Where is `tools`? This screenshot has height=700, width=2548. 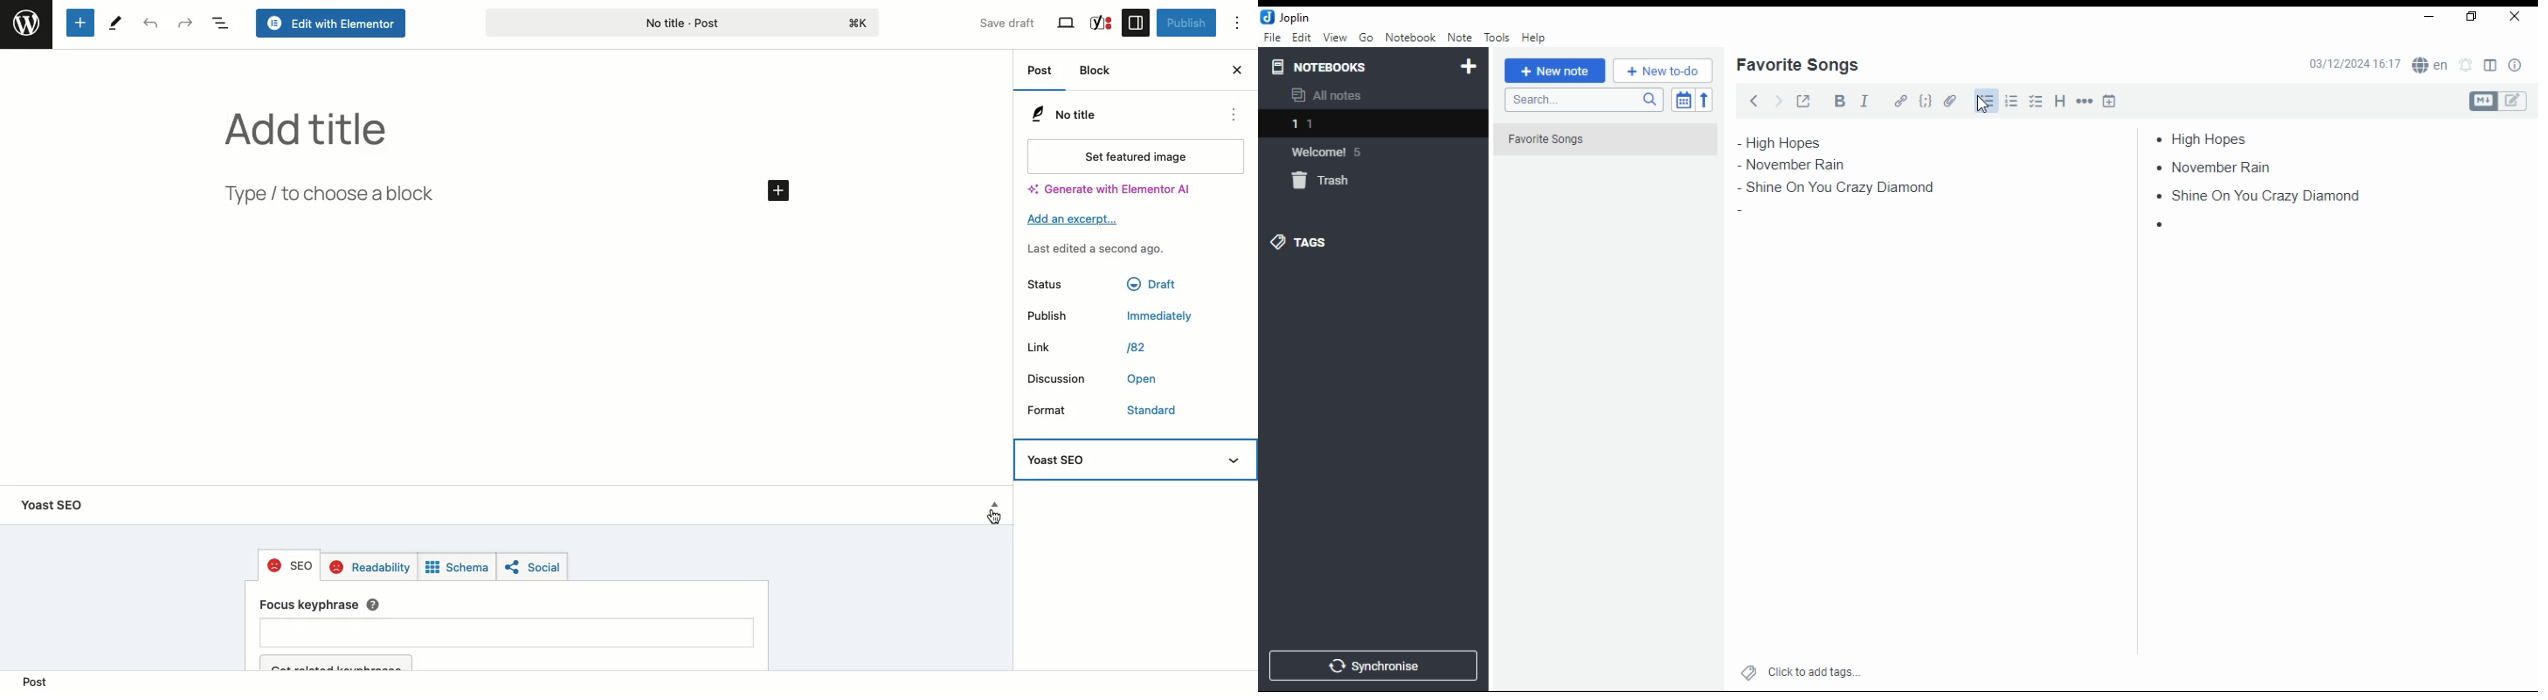 tools is located at coordinates (1498, 38).